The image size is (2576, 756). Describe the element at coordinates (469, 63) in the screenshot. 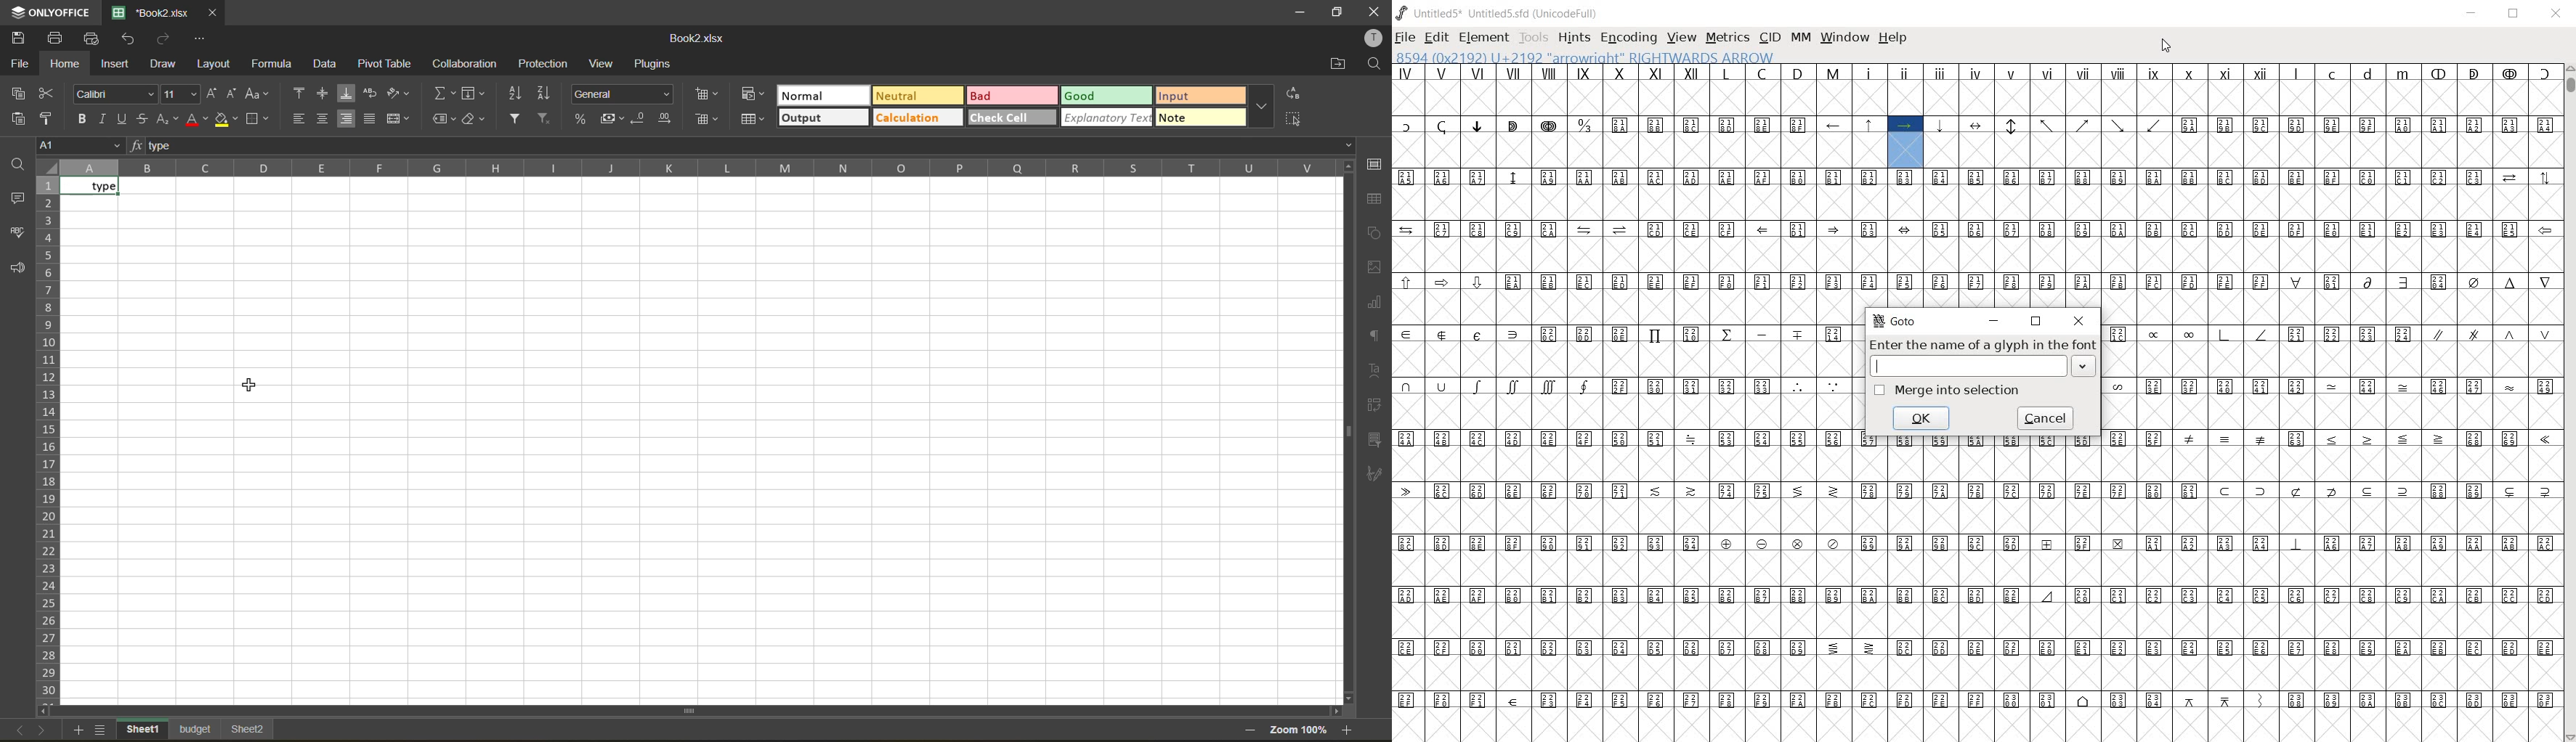

I see `collaboration` at that location.